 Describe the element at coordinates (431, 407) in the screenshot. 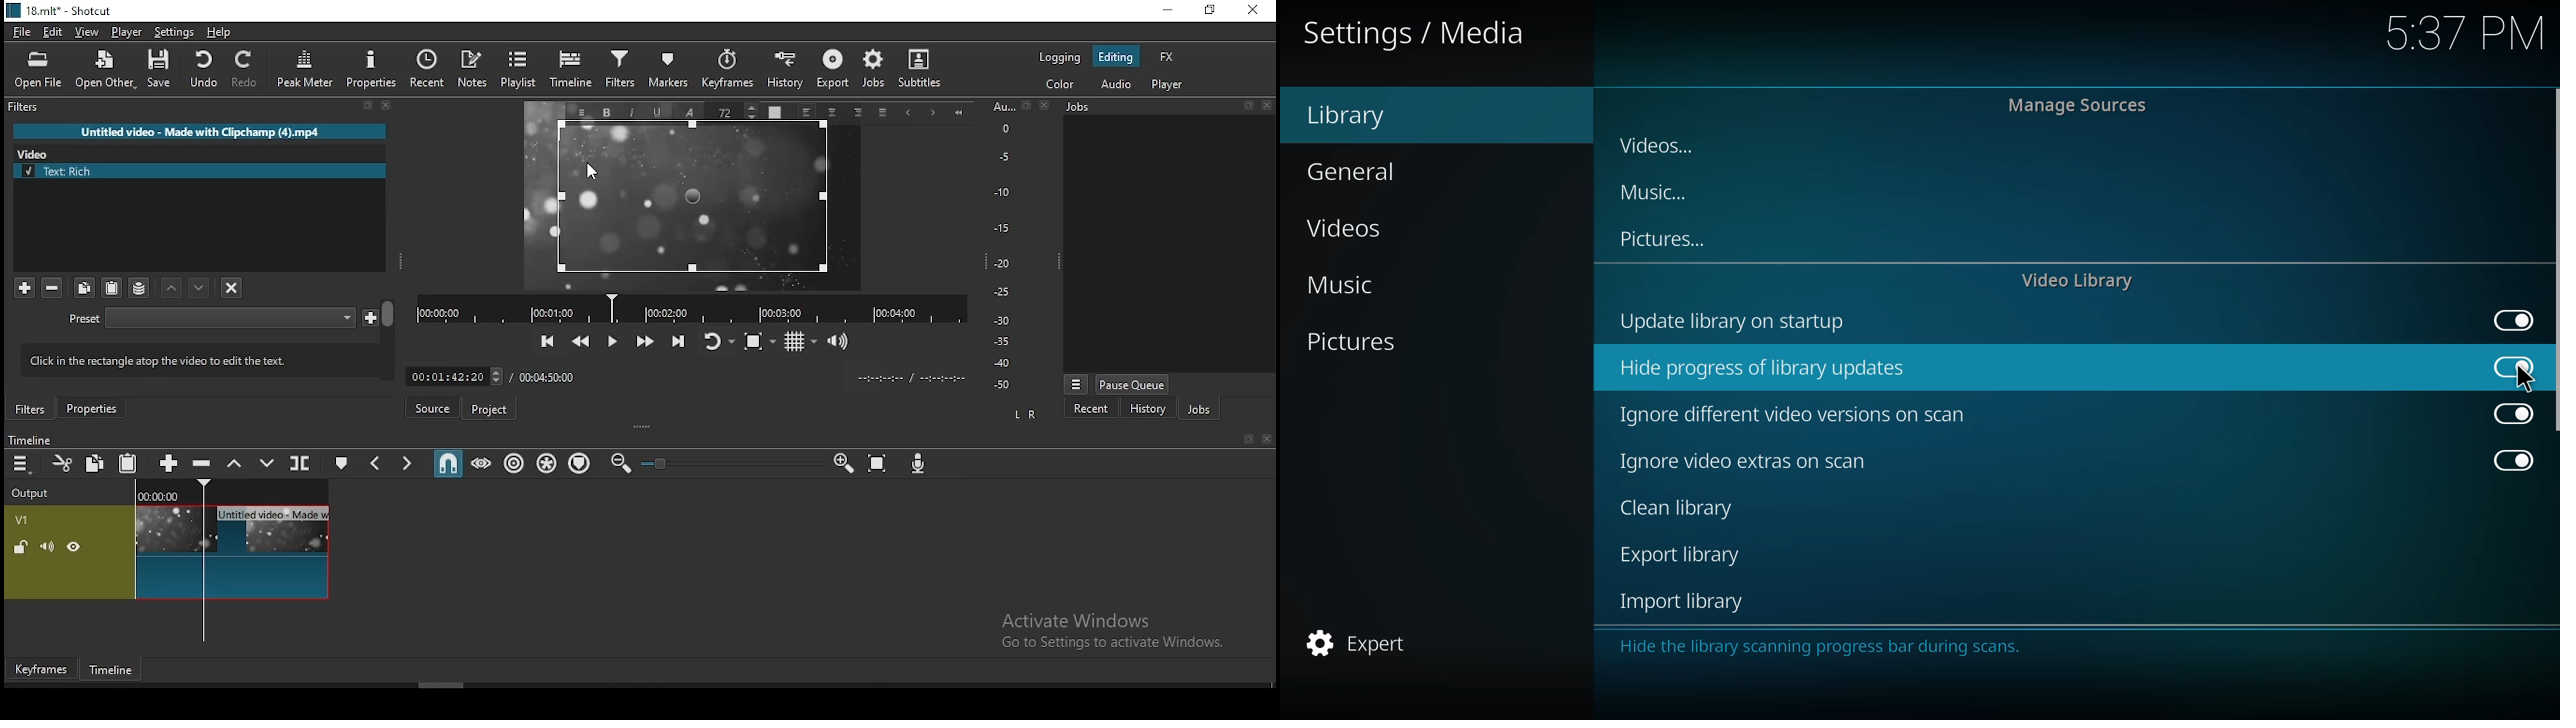

I see `source` at that location.